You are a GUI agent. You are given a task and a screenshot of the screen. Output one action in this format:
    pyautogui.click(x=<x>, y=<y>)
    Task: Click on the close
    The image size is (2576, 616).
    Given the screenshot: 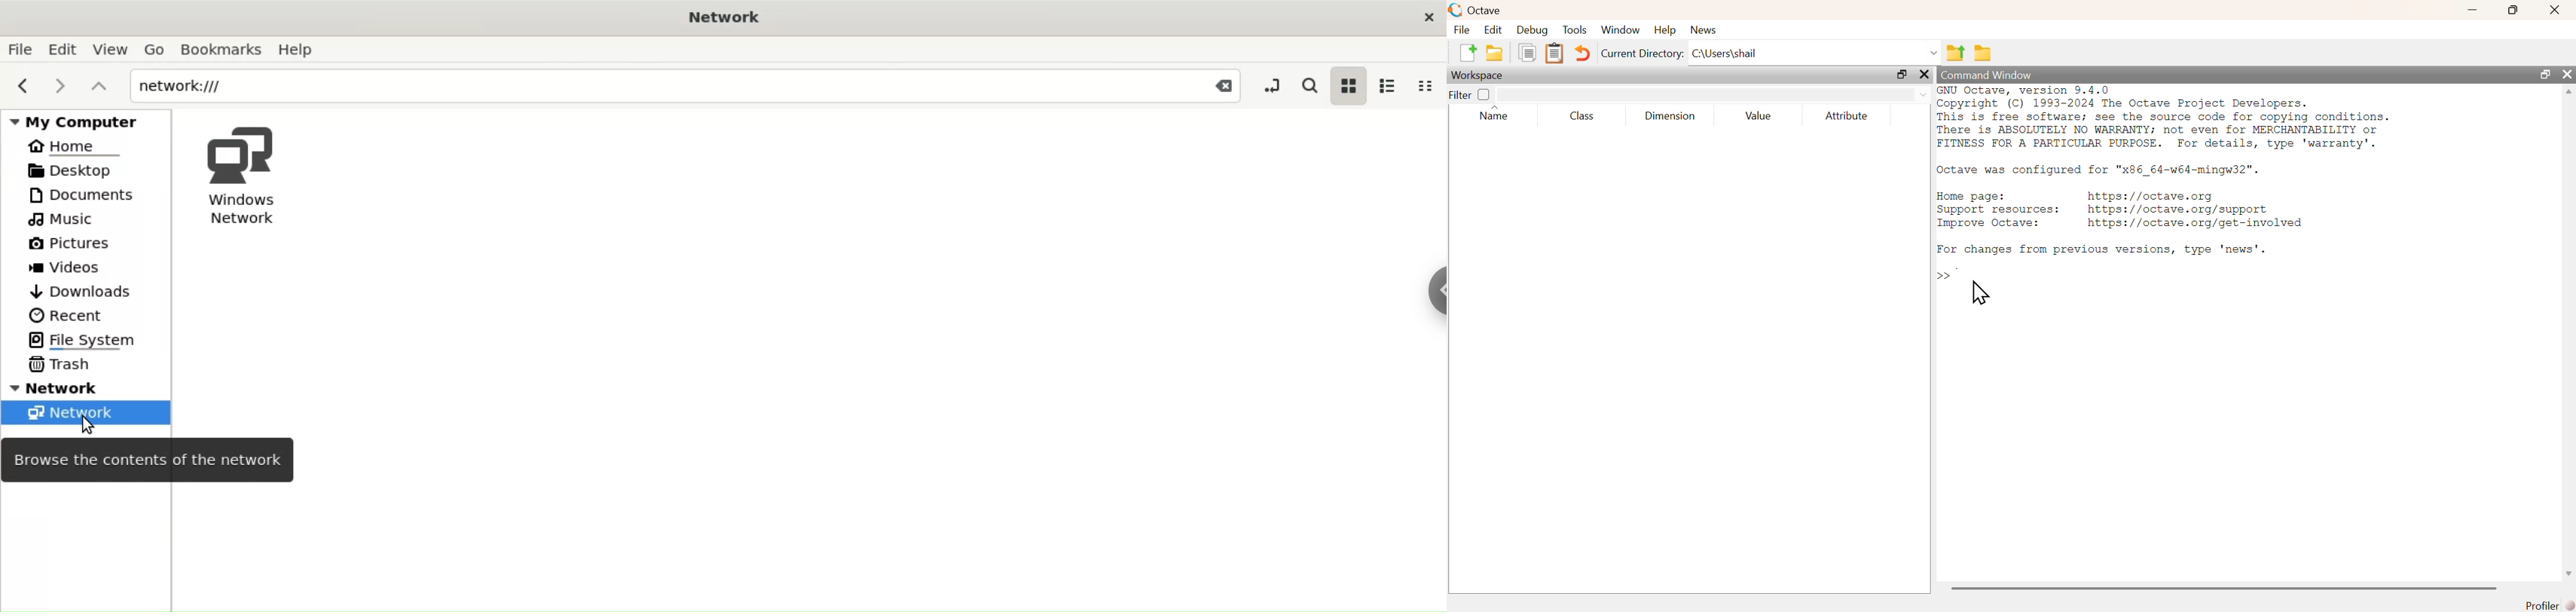 What is the action you would take?
    pyautogui.click(x=2570, y=75)
    